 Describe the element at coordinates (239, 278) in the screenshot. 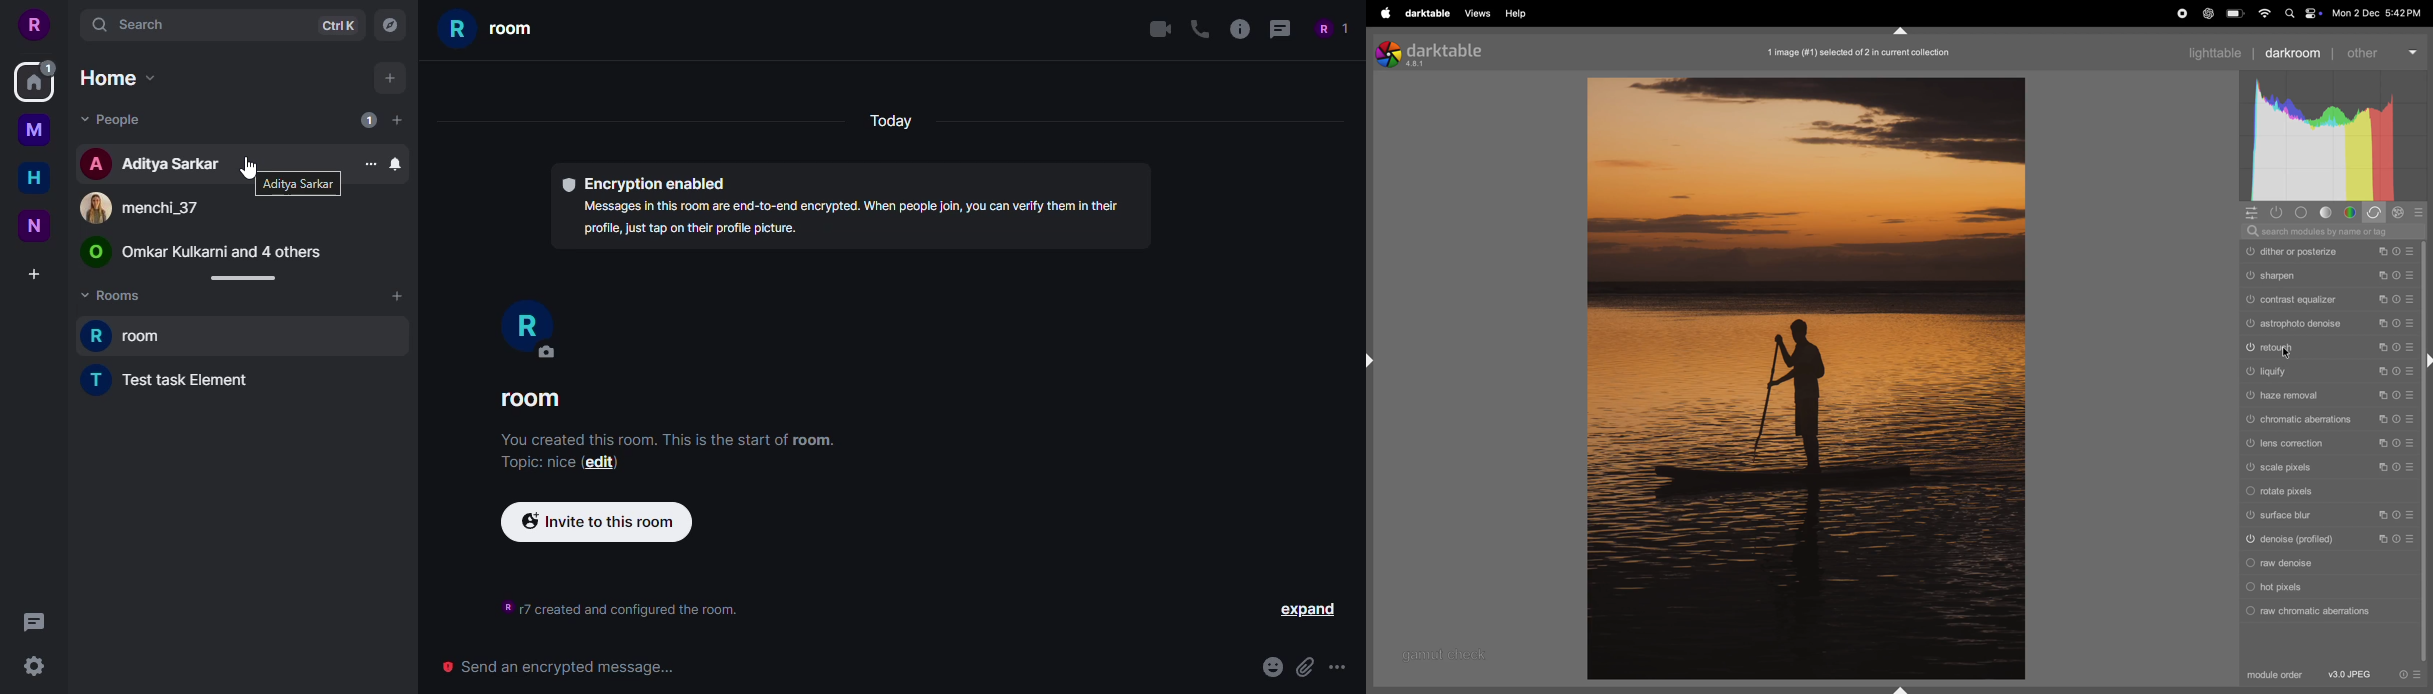

I see `adjust` at that location.